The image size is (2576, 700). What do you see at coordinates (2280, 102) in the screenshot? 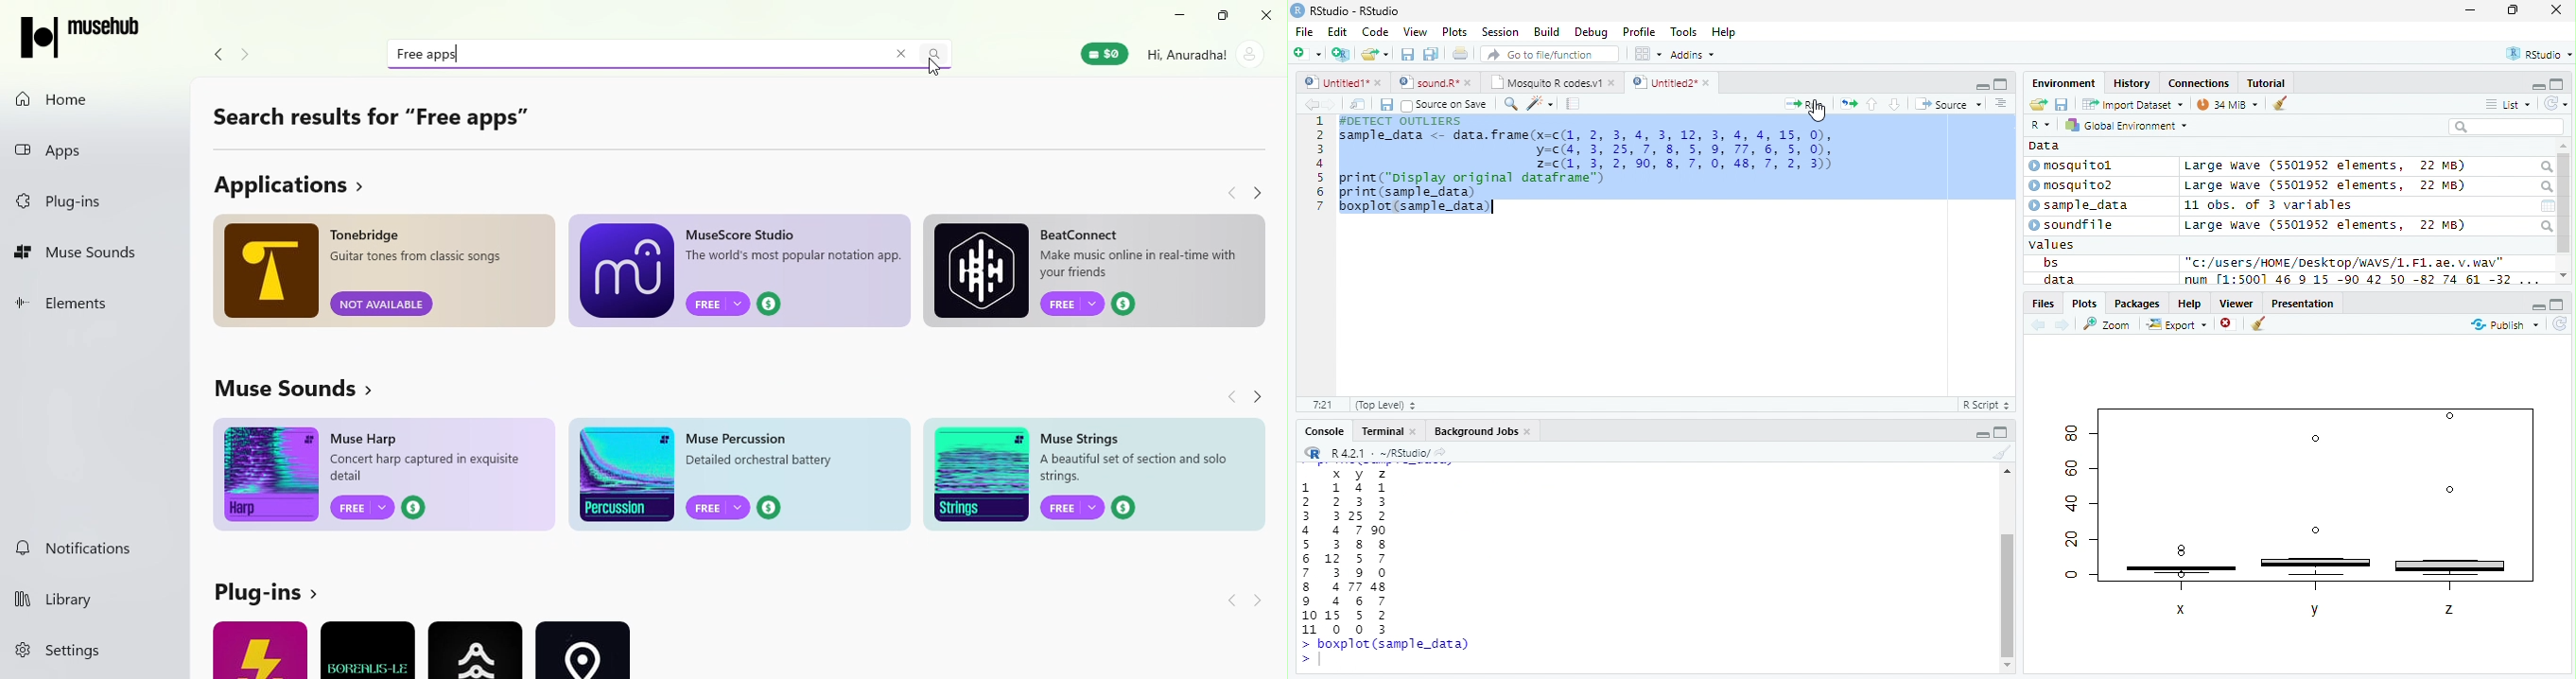
I see `clear console` at bounding box center [2280, 102].